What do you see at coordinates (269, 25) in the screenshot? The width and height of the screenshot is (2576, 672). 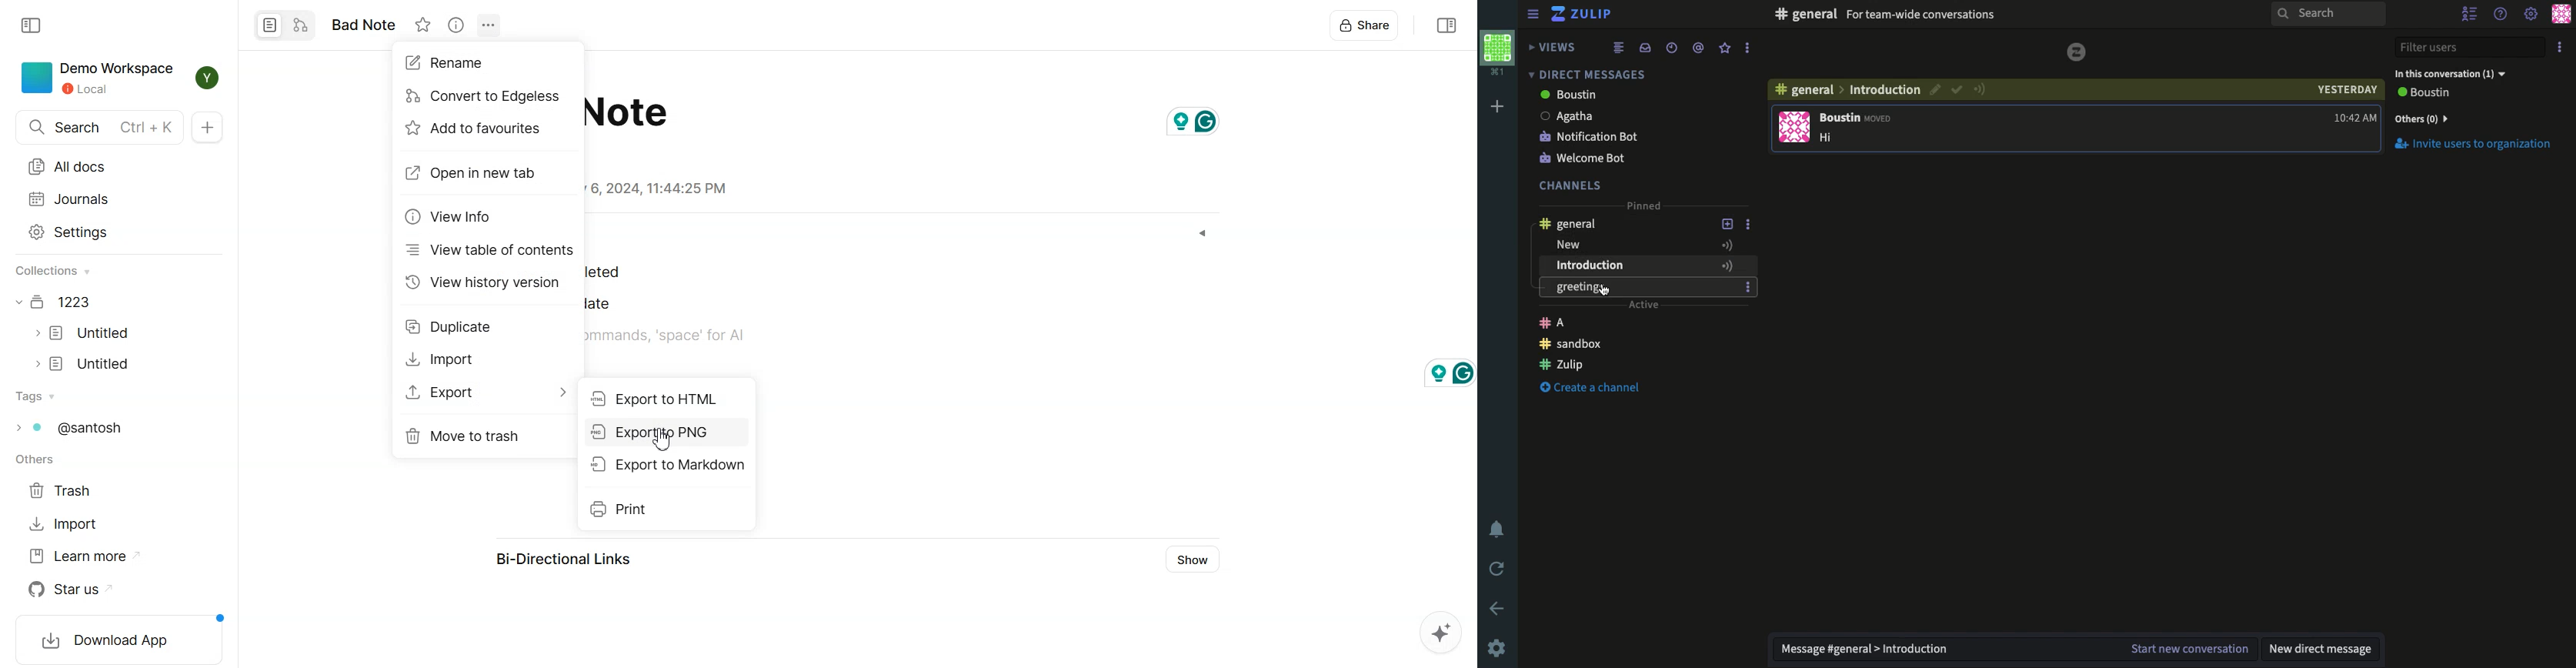 I see `Convert to Page` at bounding box center [269, 25].